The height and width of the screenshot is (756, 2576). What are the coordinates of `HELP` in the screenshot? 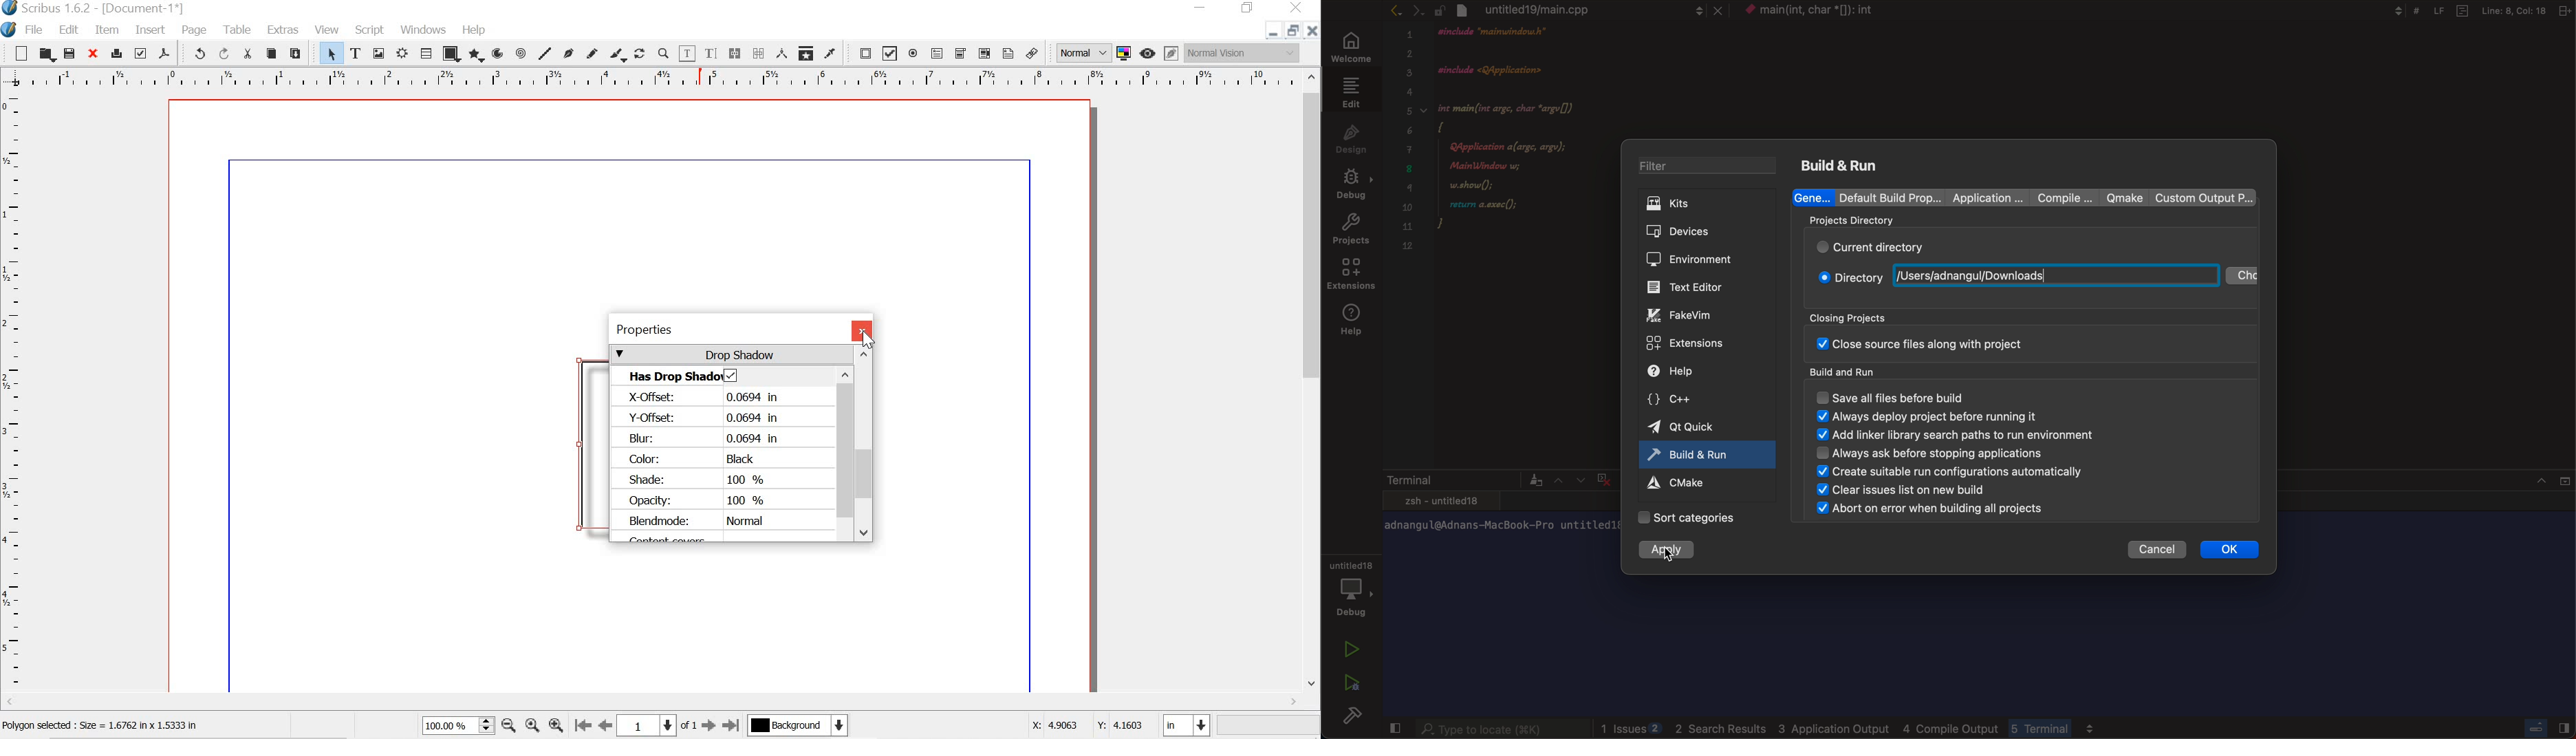 It's located at (475, 28).